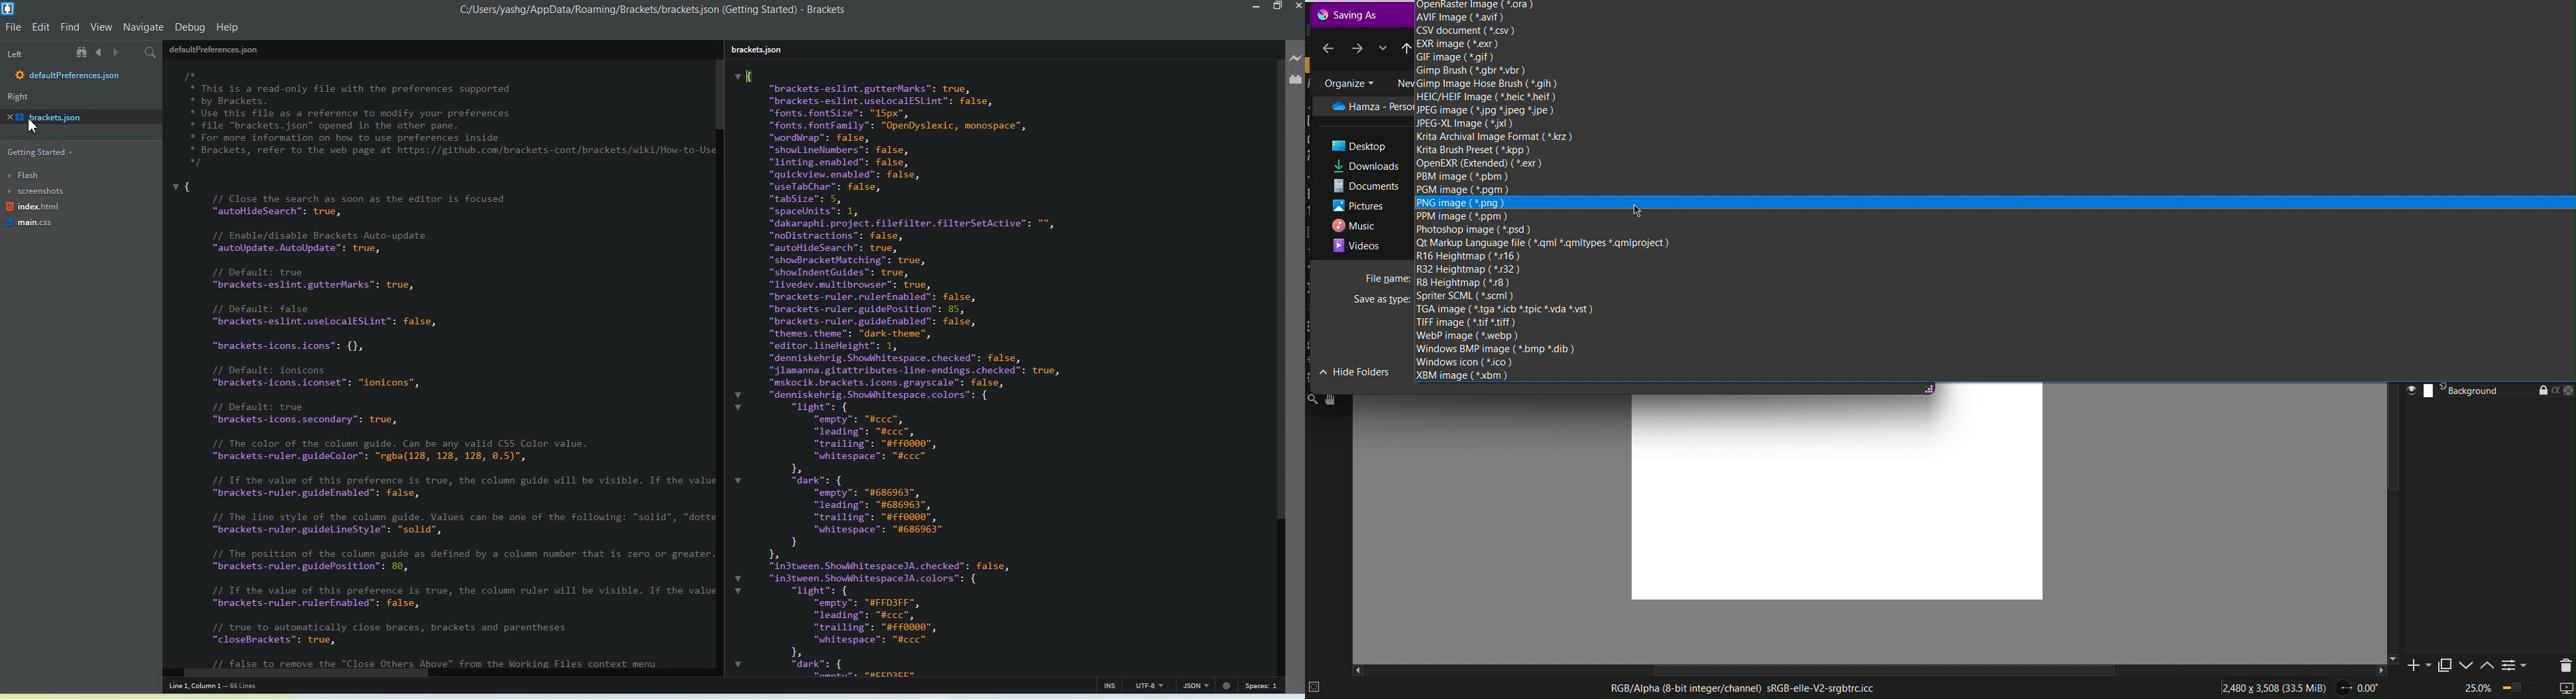 The width and height of the screenshot is (2576, 700). Describe the element at coordinates (101, 27) in the screenshot. I see `View` at that location.